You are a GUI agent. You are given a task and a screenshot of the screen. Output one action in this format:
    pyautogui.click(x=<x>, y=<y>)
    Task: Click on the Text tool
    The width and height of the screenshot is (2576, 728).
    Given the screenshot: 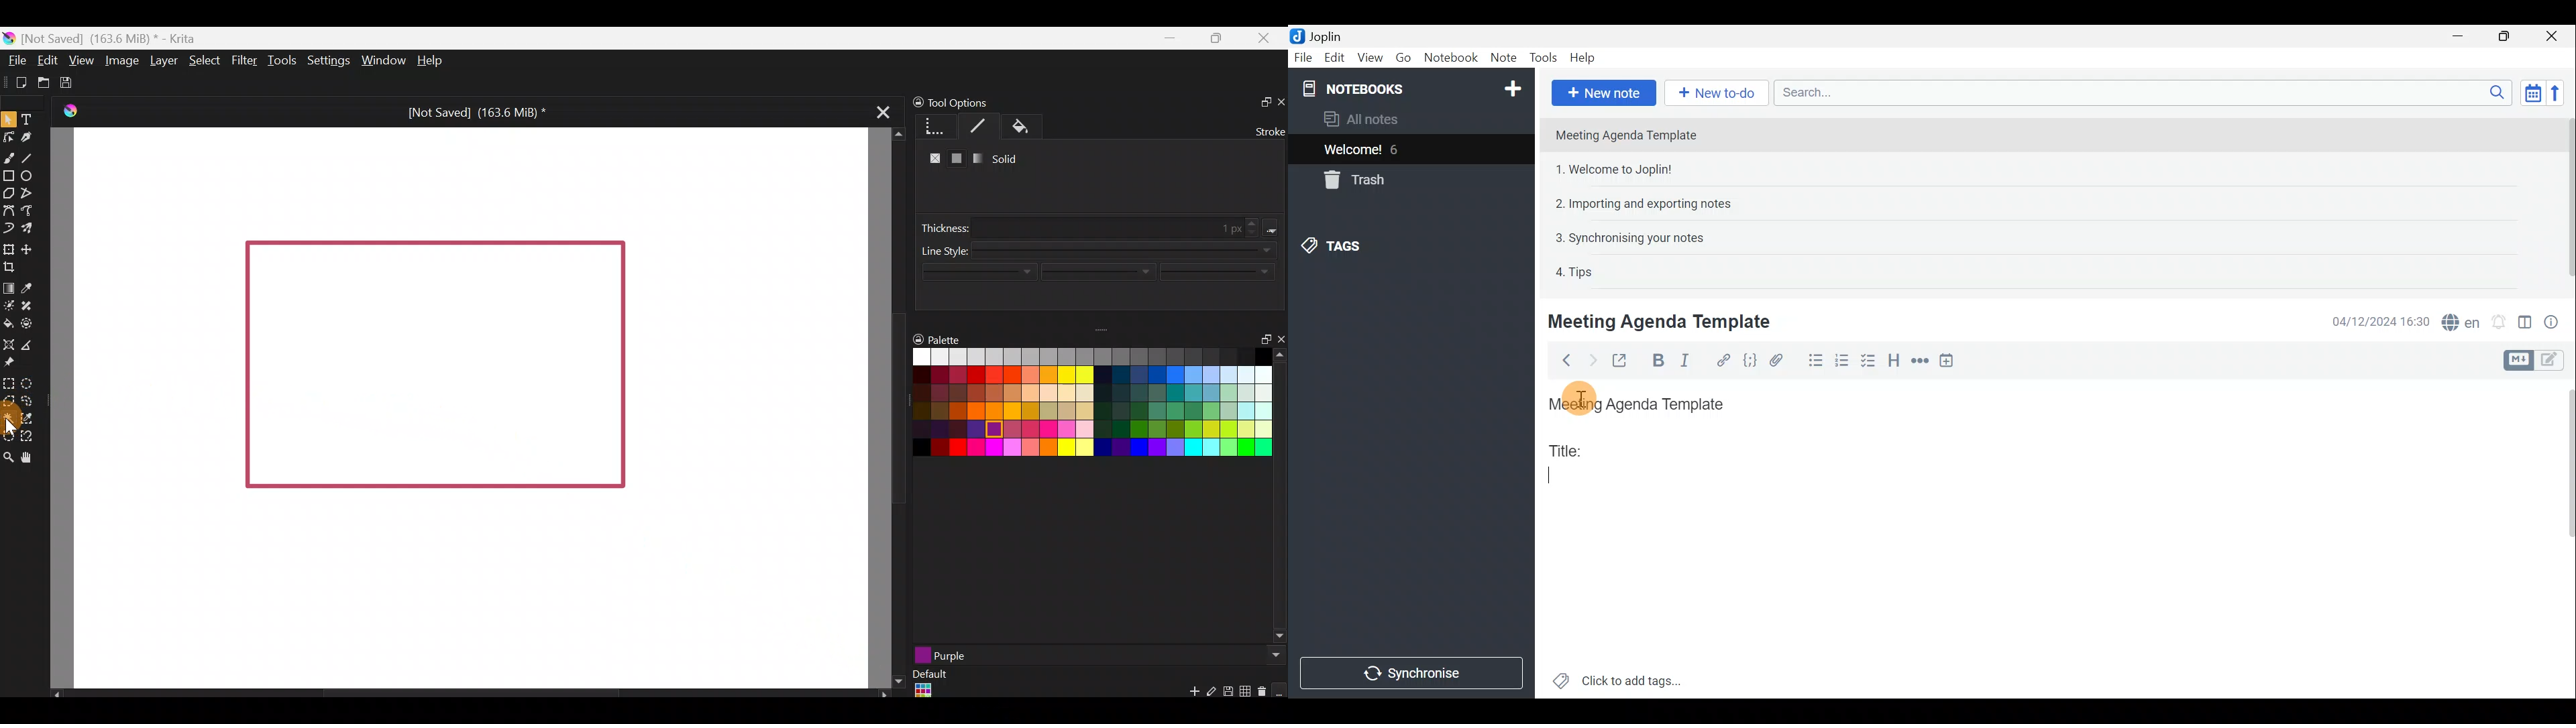 What is the action you would take?
    pyautogui.click(x=28, y=117)
    